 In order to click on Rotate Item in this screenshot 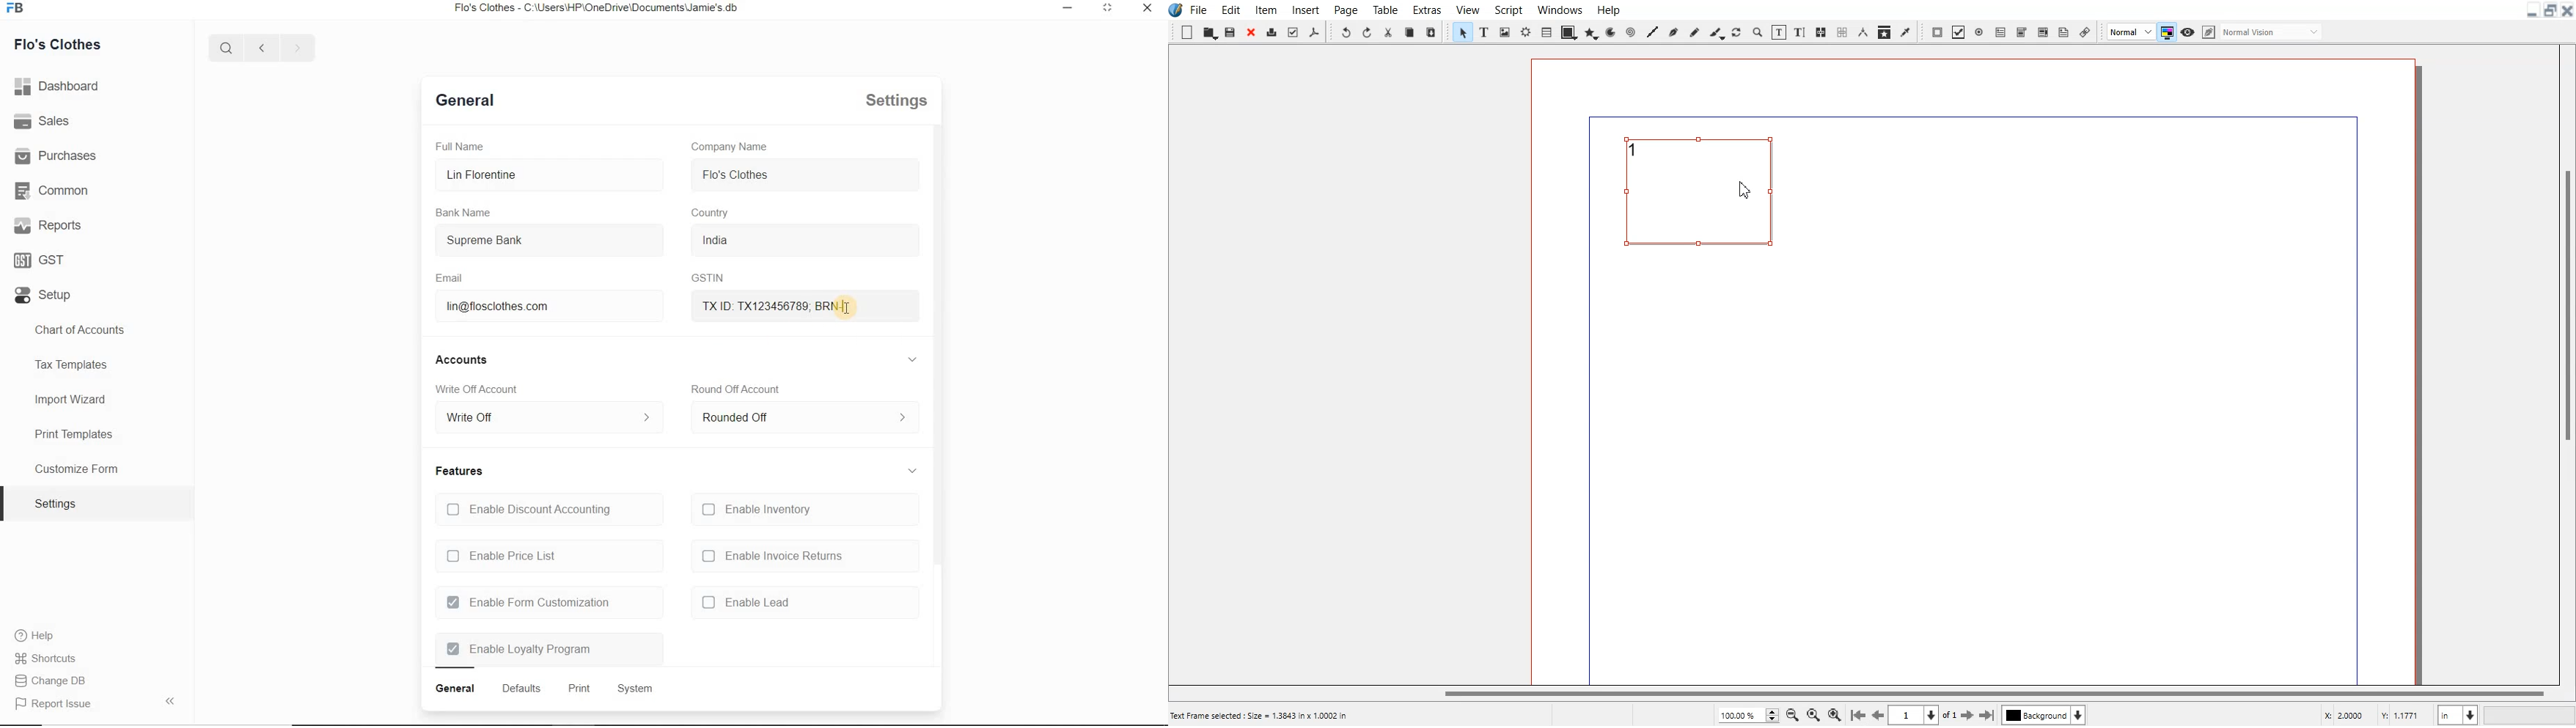, I will do `click(1736, 32)`.